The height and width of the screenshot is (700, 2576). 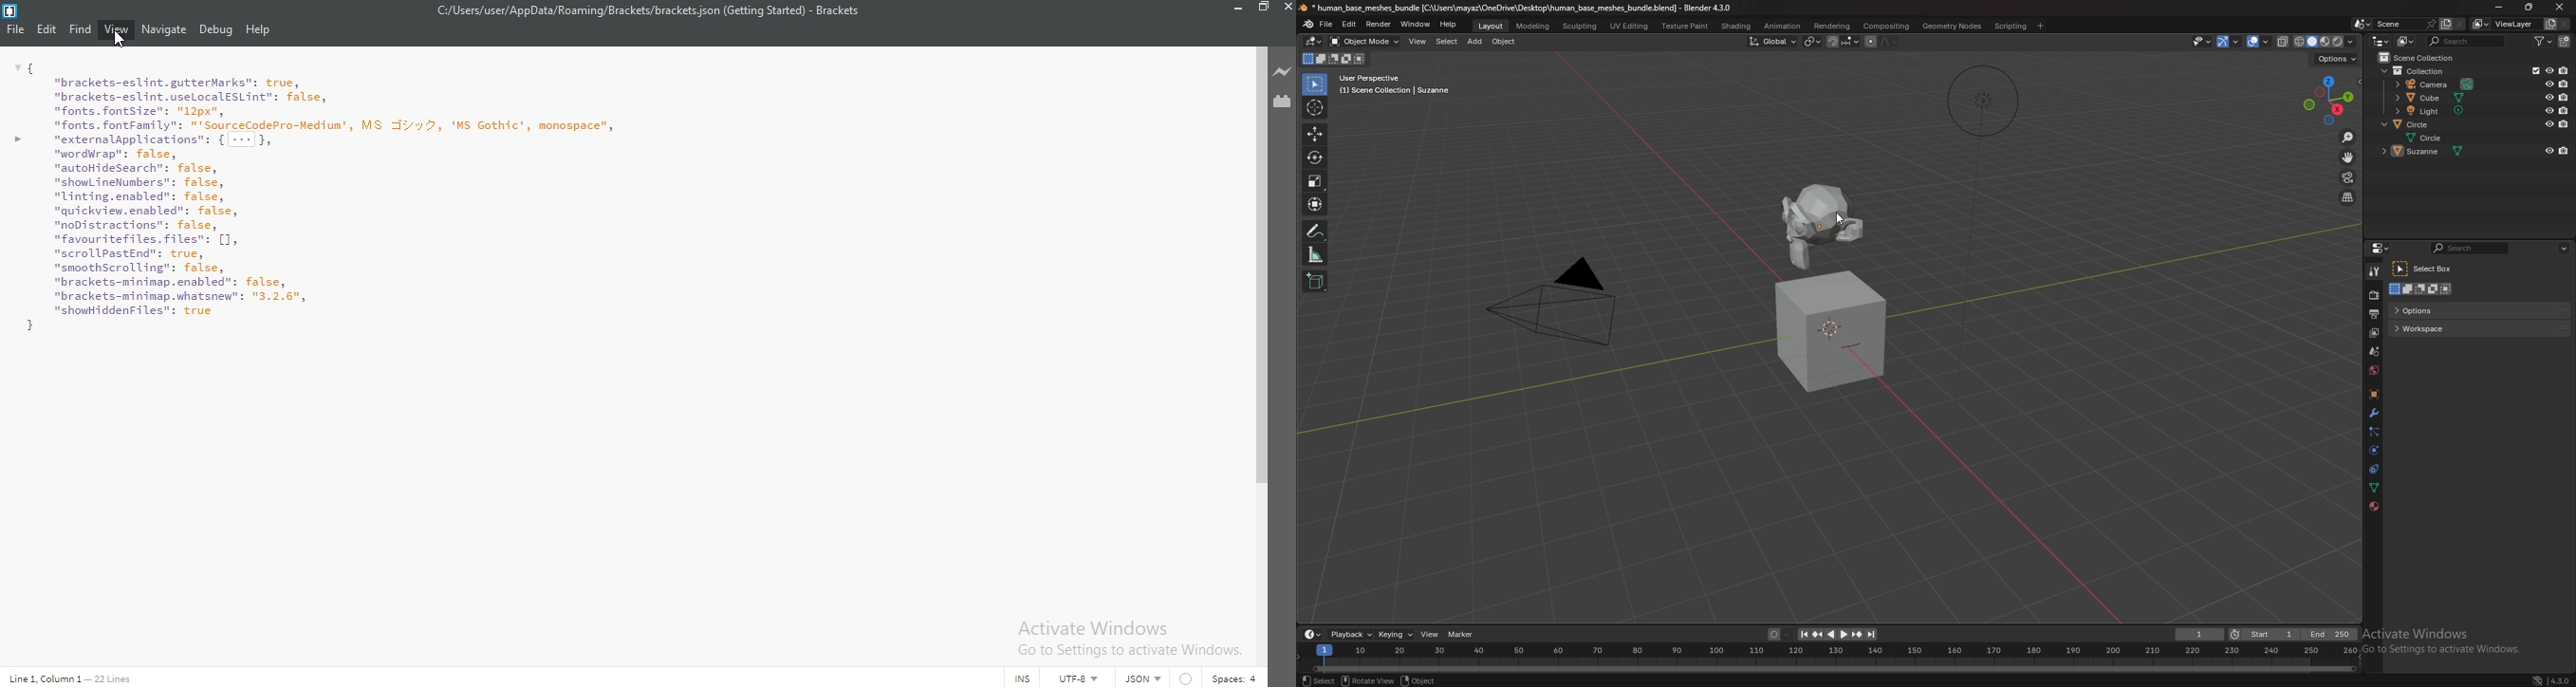 What do you see at coordinates (2561, 681) in the screenshot?
I see `version` at bounding box center [2561, 681].